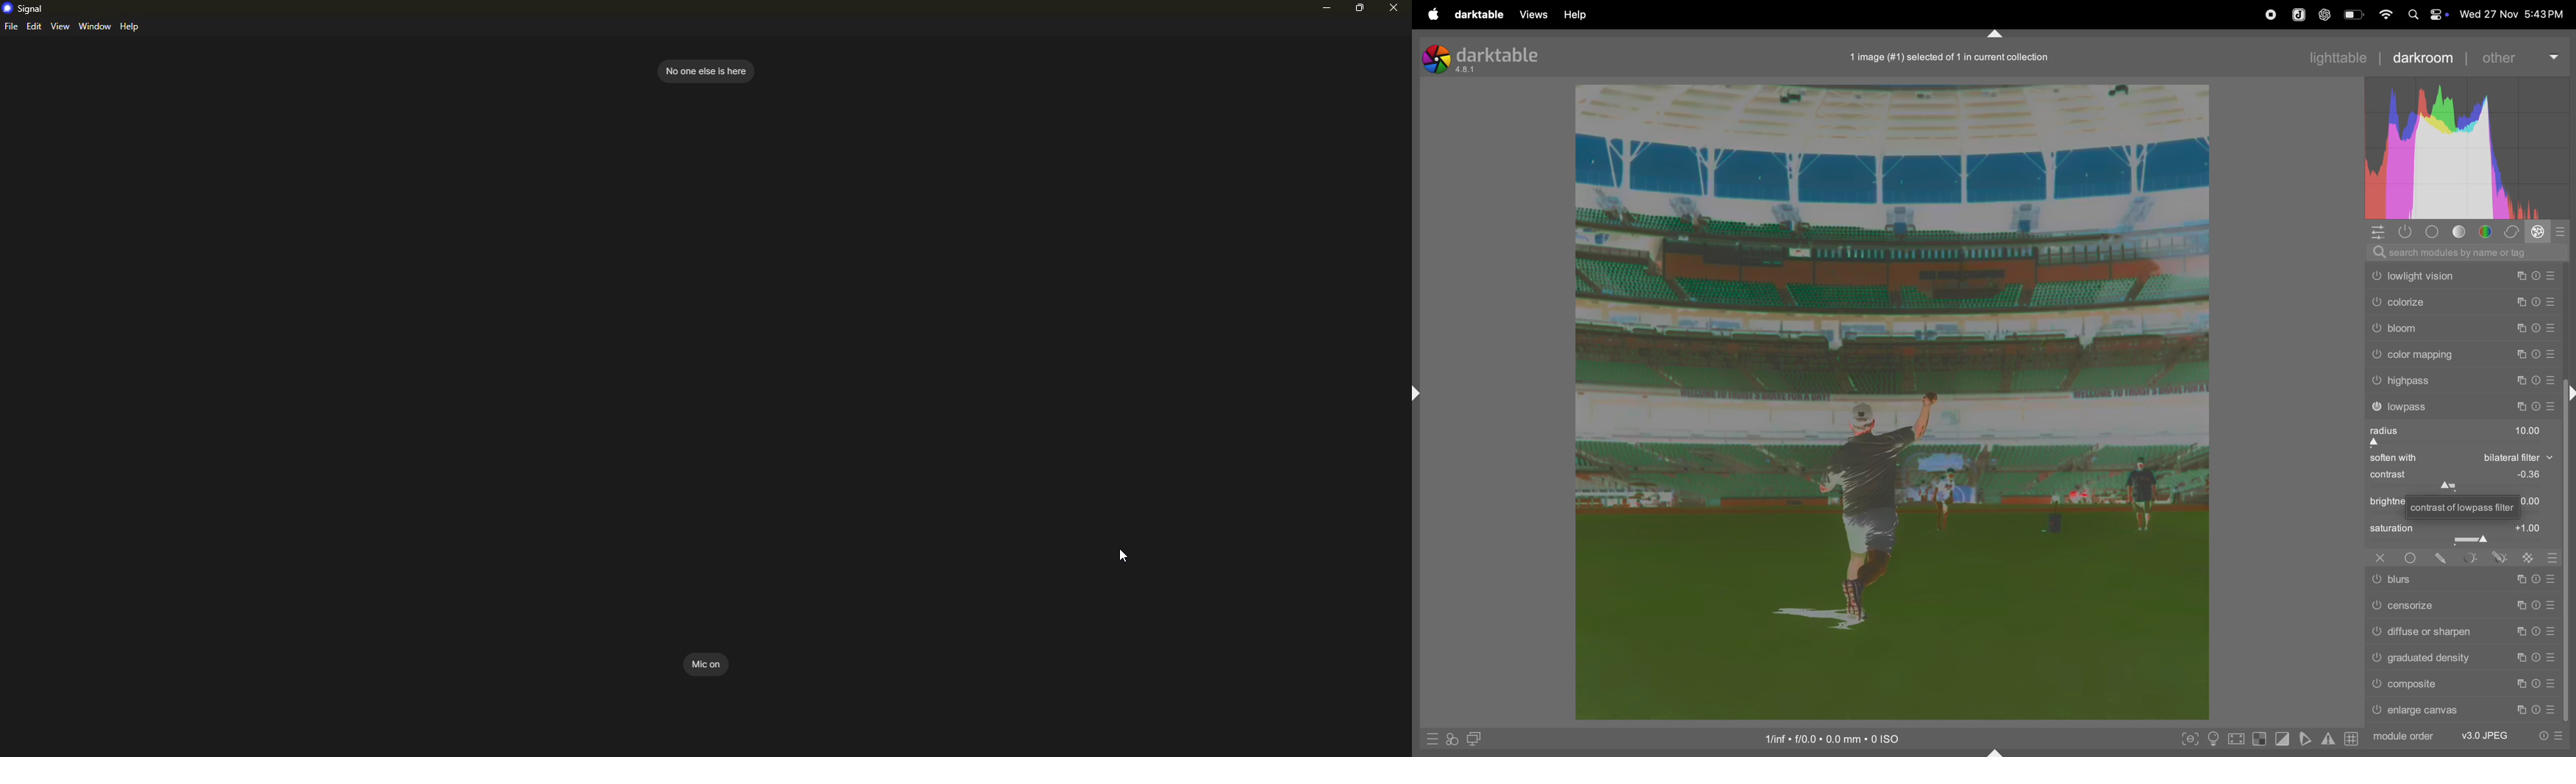  What do you see at coordinates (2442, 559) in the screenshot?
I see `drawn mask` at bounding box center [2442, 559].